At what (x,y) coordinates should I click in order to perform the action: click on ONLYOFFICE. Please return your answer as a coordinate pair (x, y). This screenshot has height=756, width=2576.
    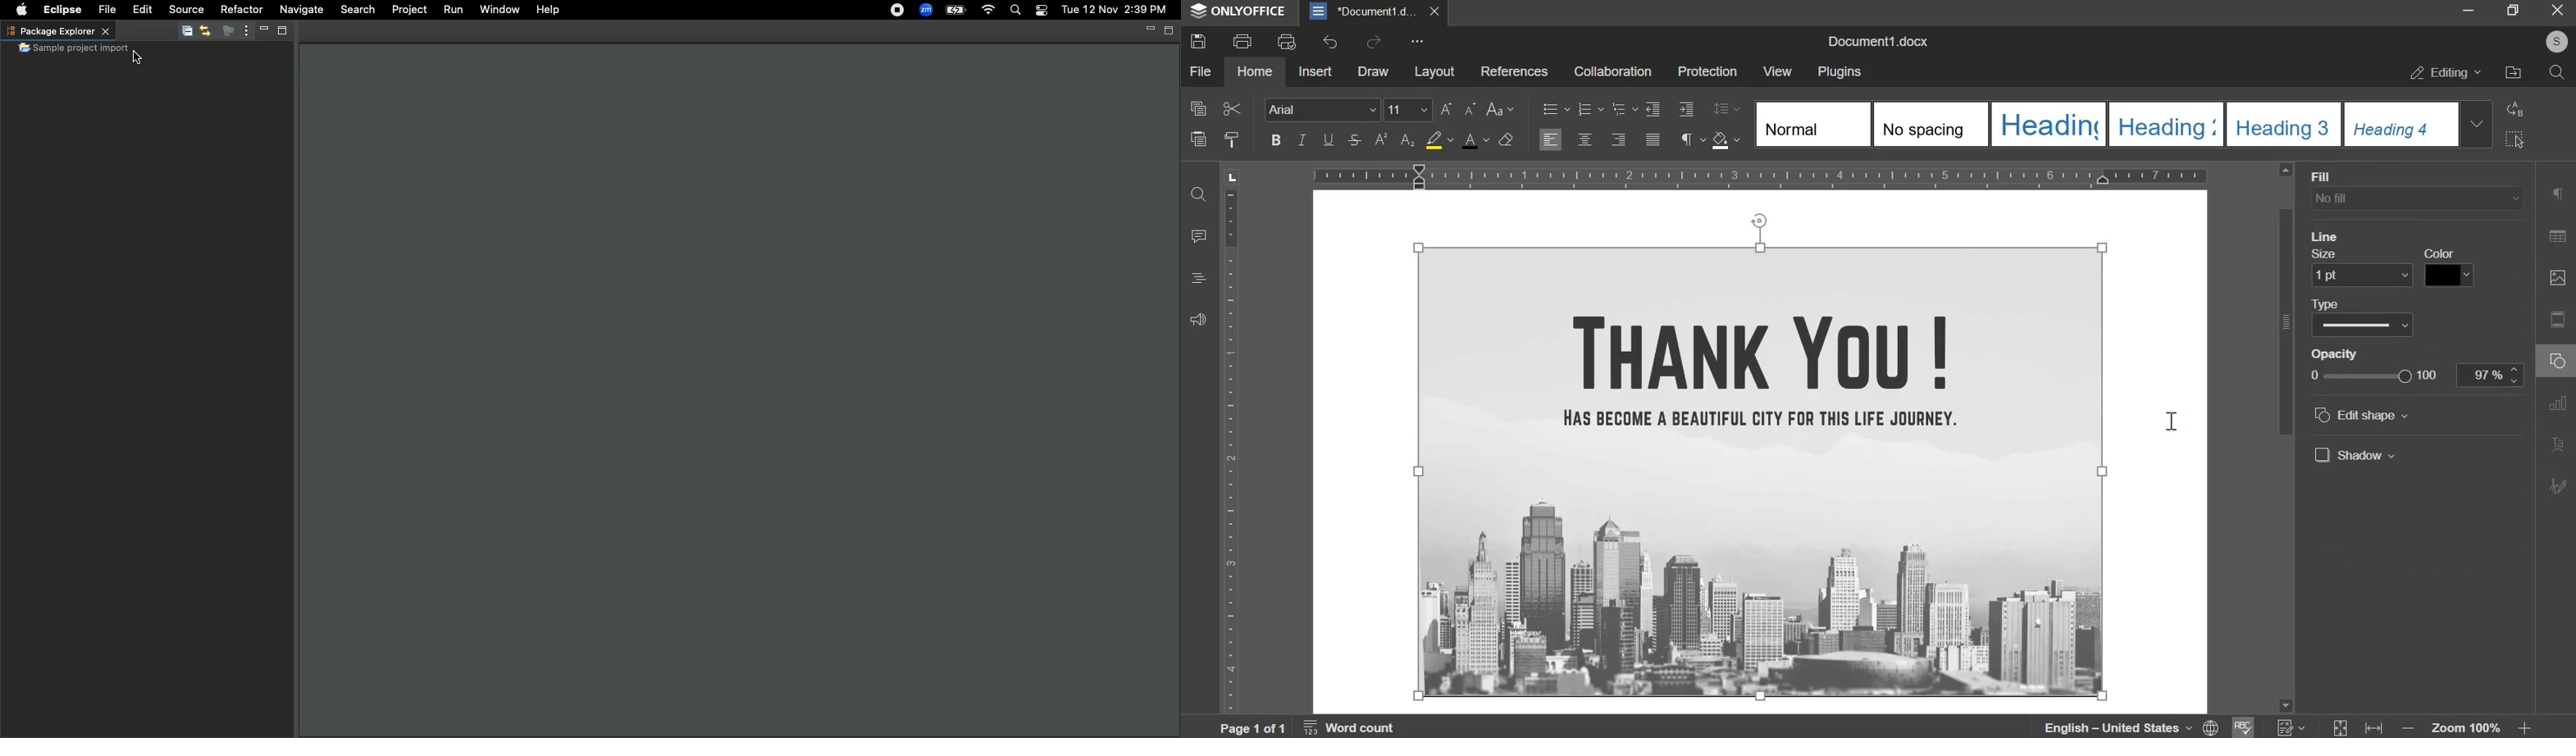
    Looking at the image, I should click on (1241, 12).